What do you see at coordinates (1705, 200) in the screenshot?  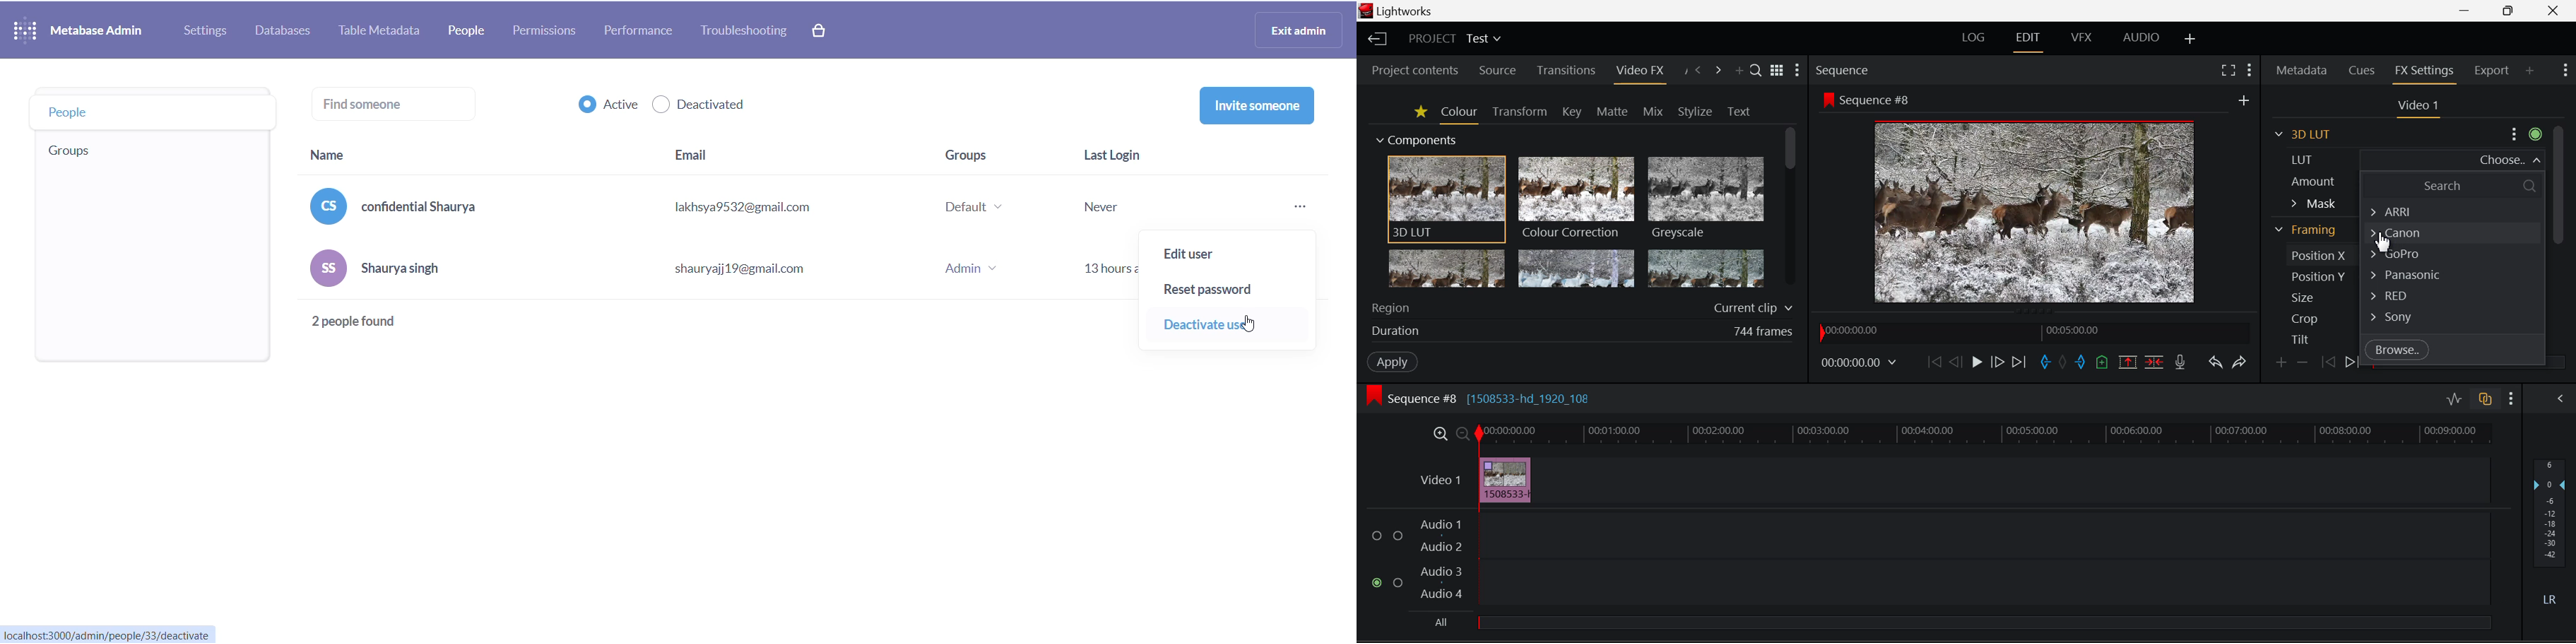 I see `Greyscale` at bounding box center [1705, 200].